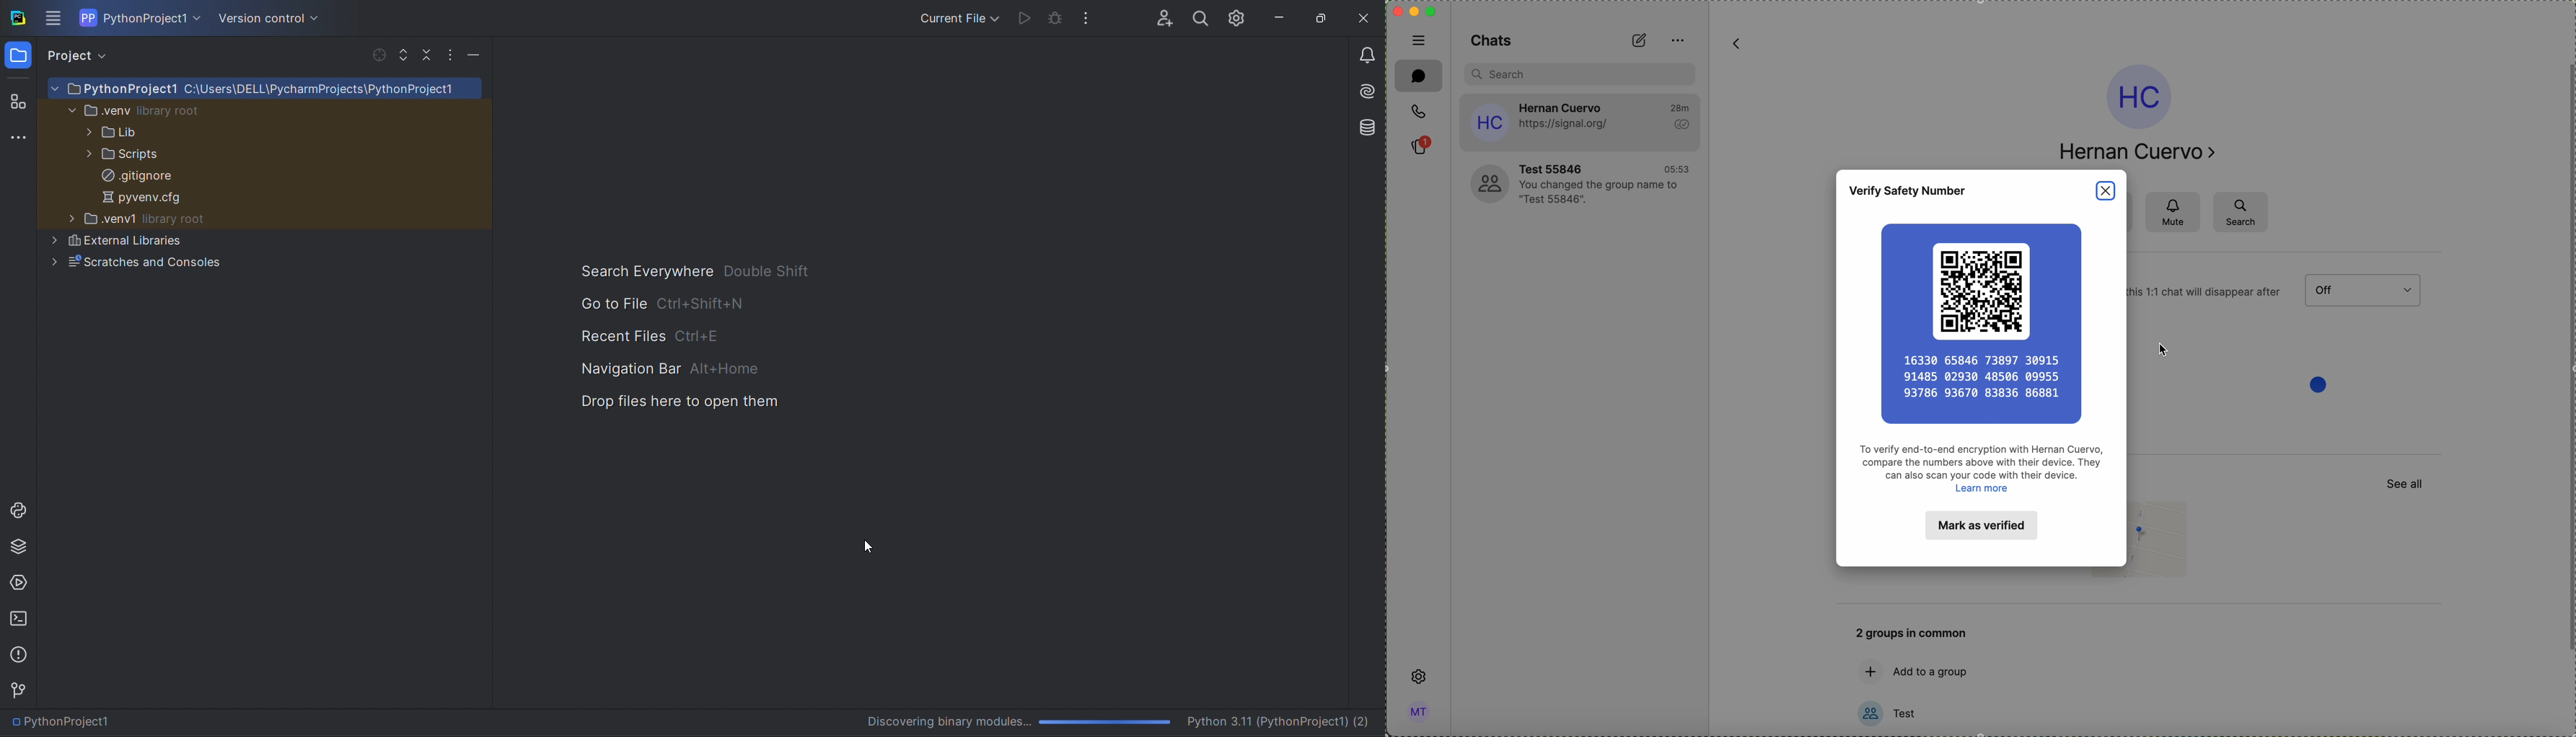  Describe the element at coordinates (82, 56) in the screenshot. I see `project` at that location.